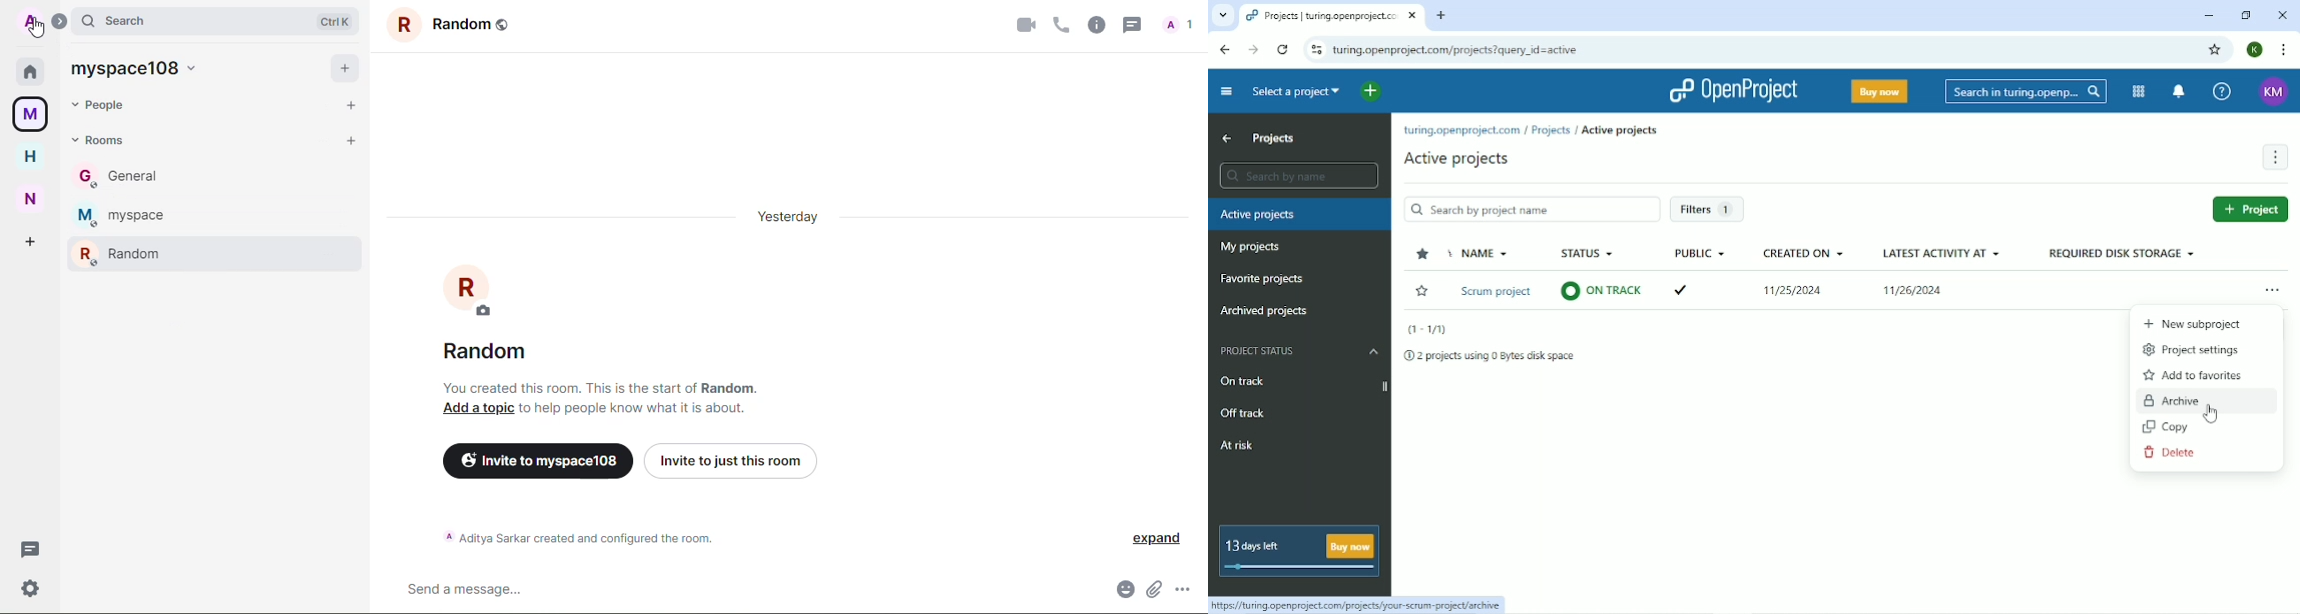  Describe the element at coordinates (2254, 50) in the screenshot. I see `Account` at that location.